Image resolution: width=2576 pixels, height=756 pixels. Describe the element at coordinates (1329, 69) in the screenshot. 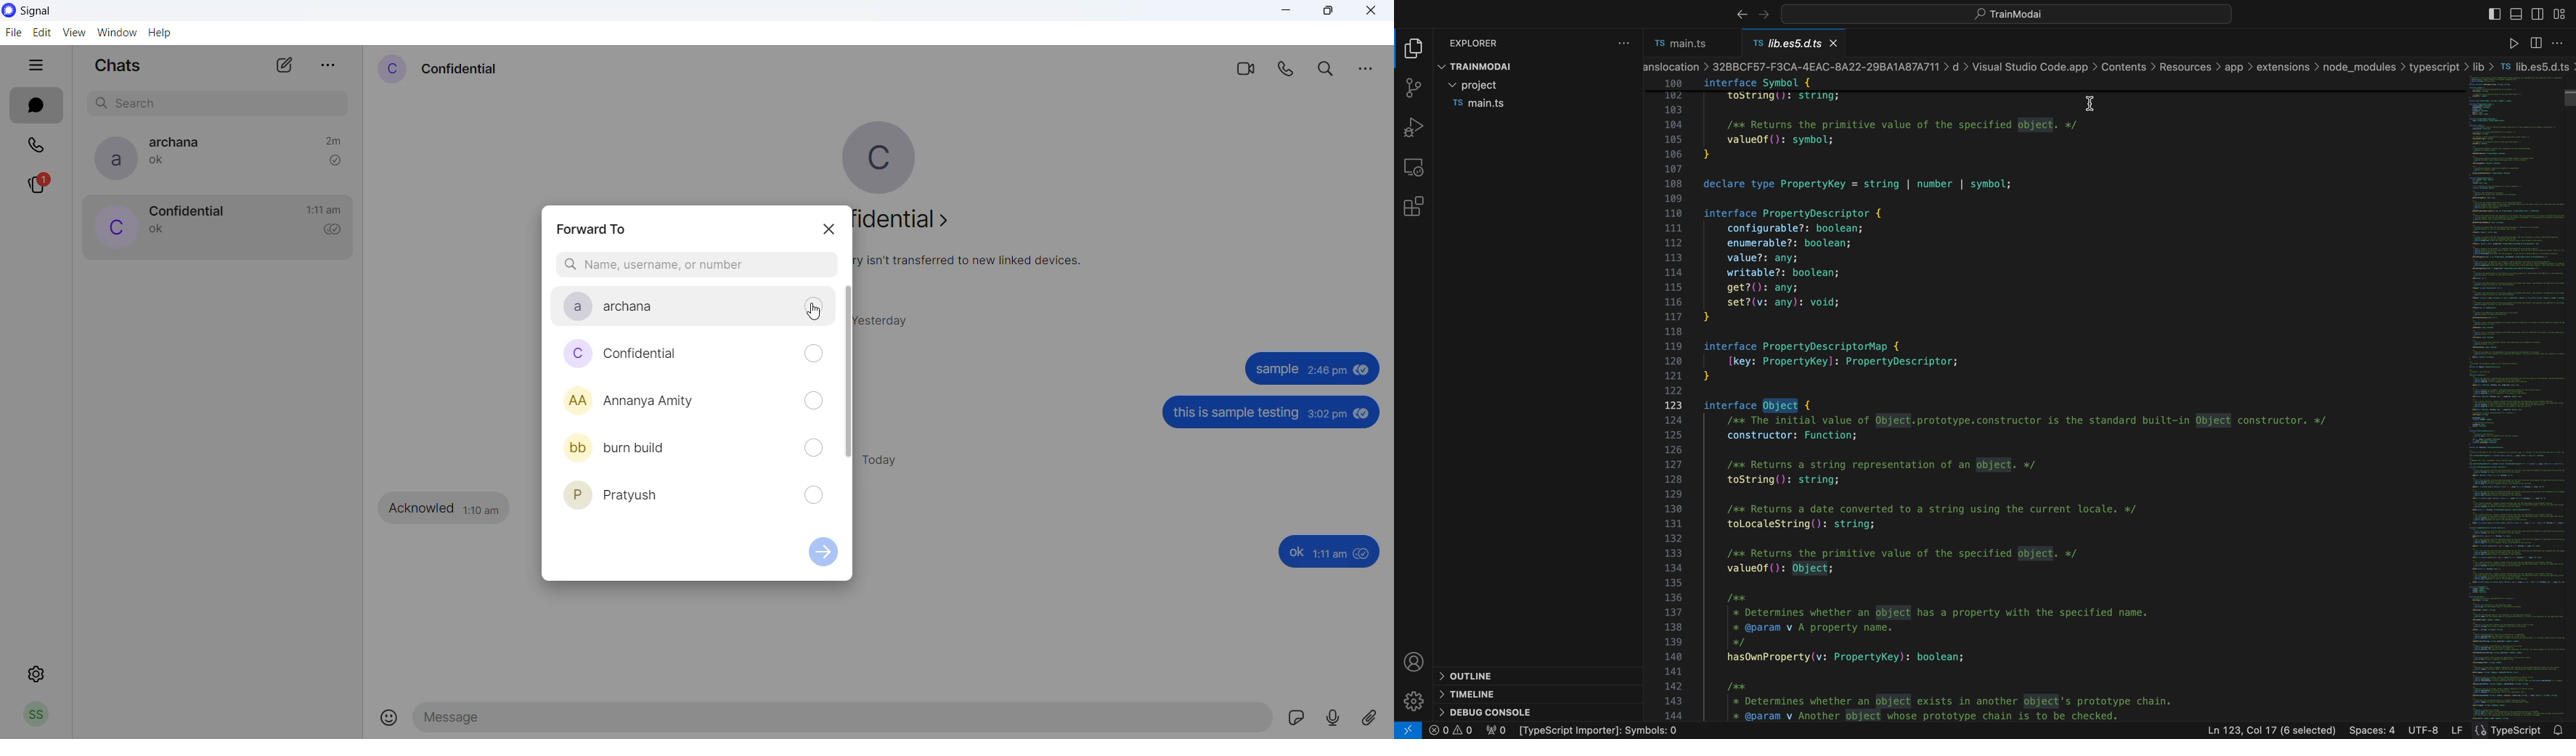

I see `search in chats` at that location.